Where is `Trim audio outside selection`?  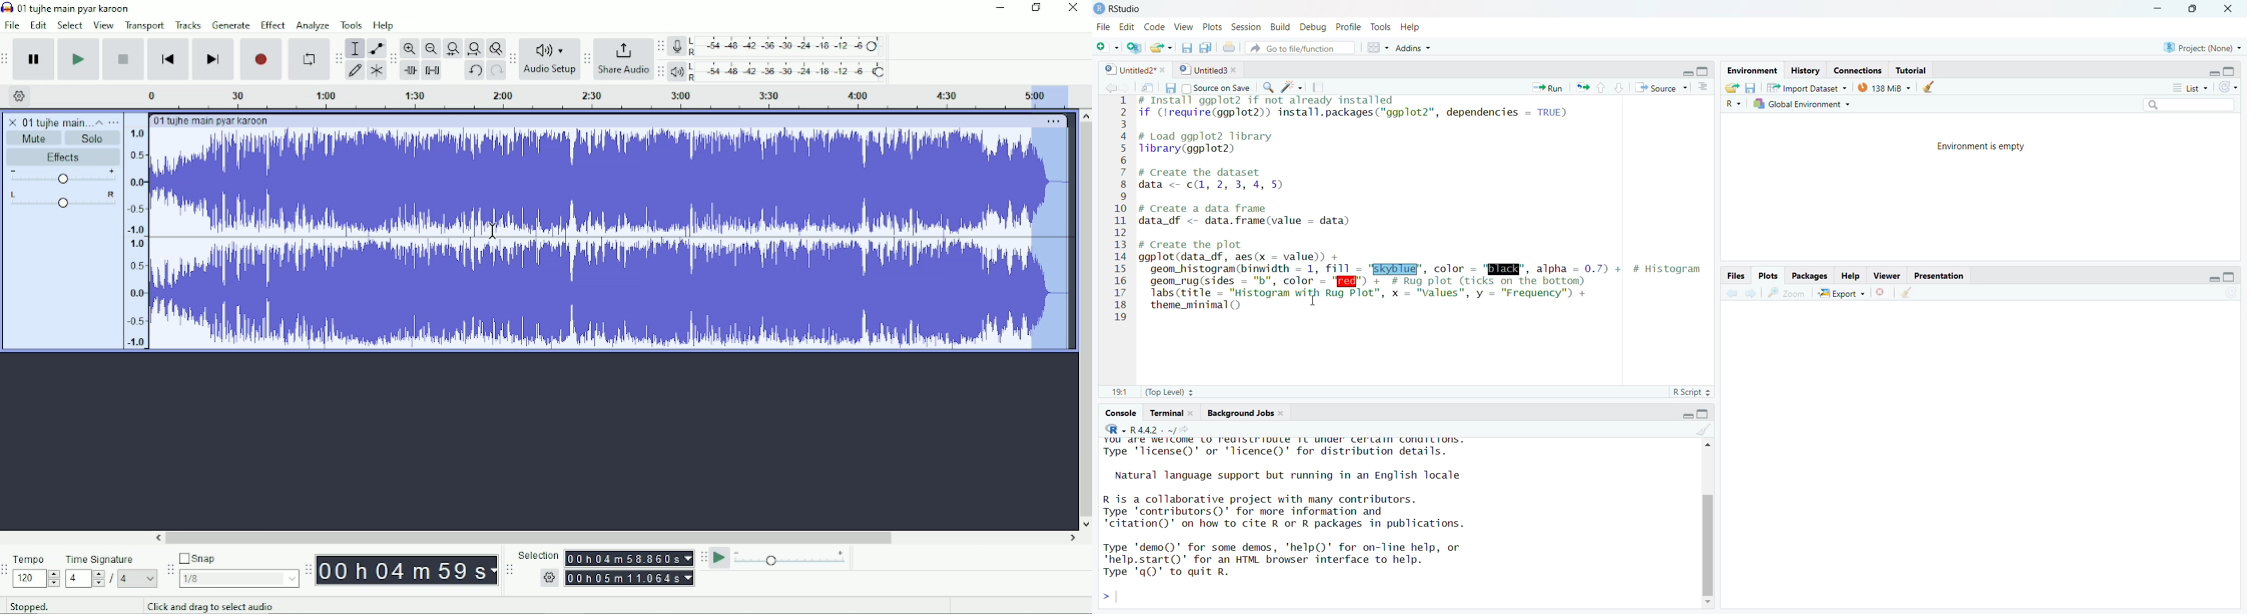 Trim audio outside selection is located at coordinates (410, 71).